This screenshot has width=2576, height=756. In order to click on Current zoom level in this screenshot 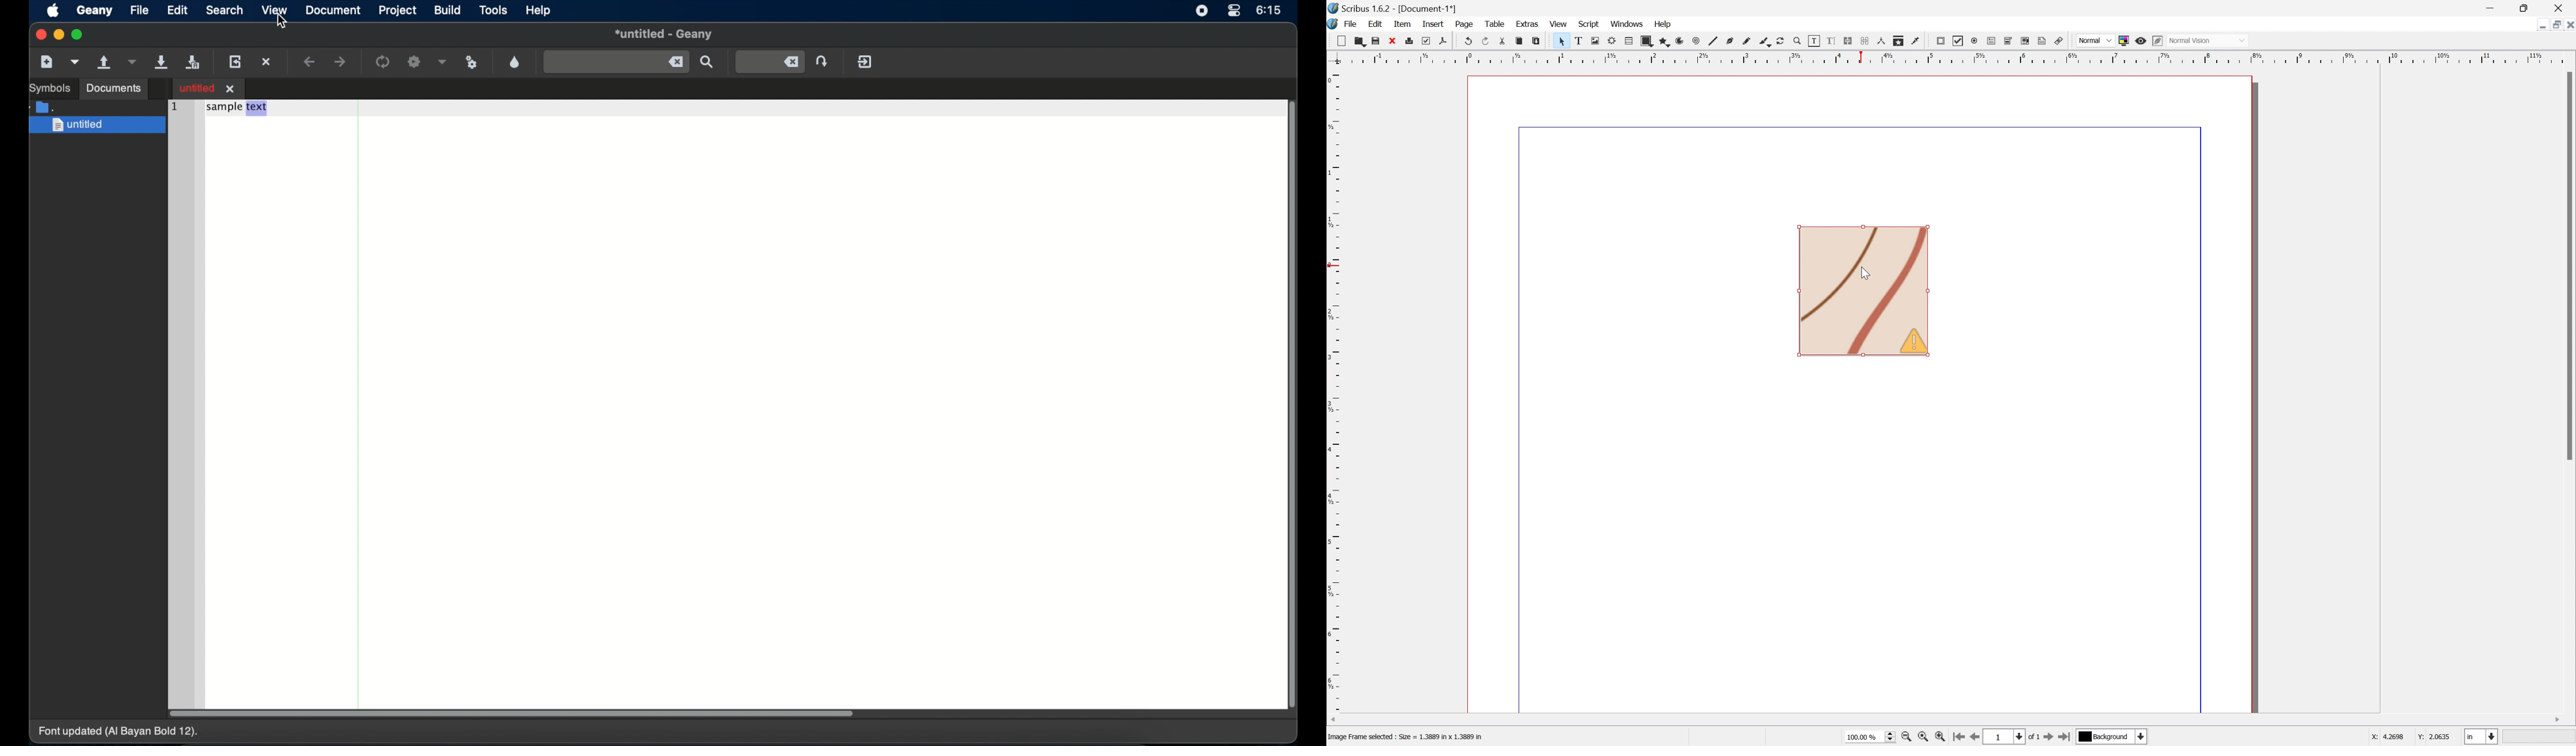, I will do `click(1870, 736)`.